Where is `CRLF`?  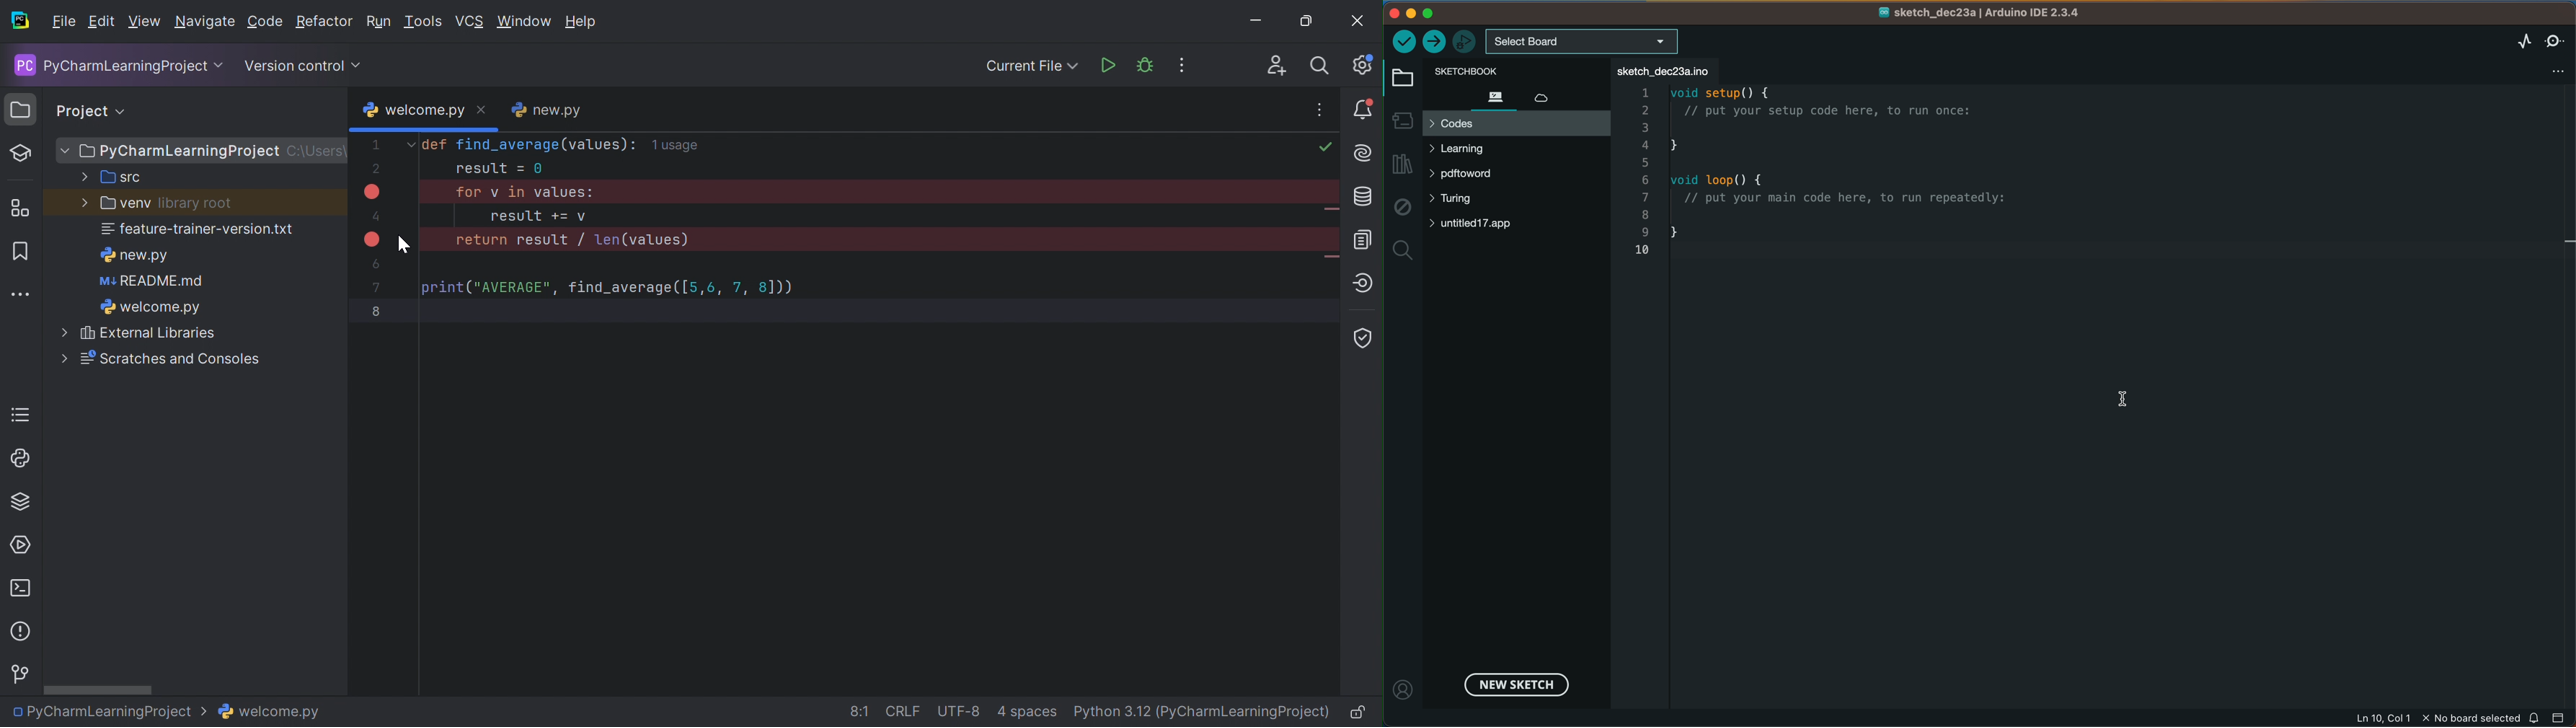 CRLF is located at coordinates (903, 709).